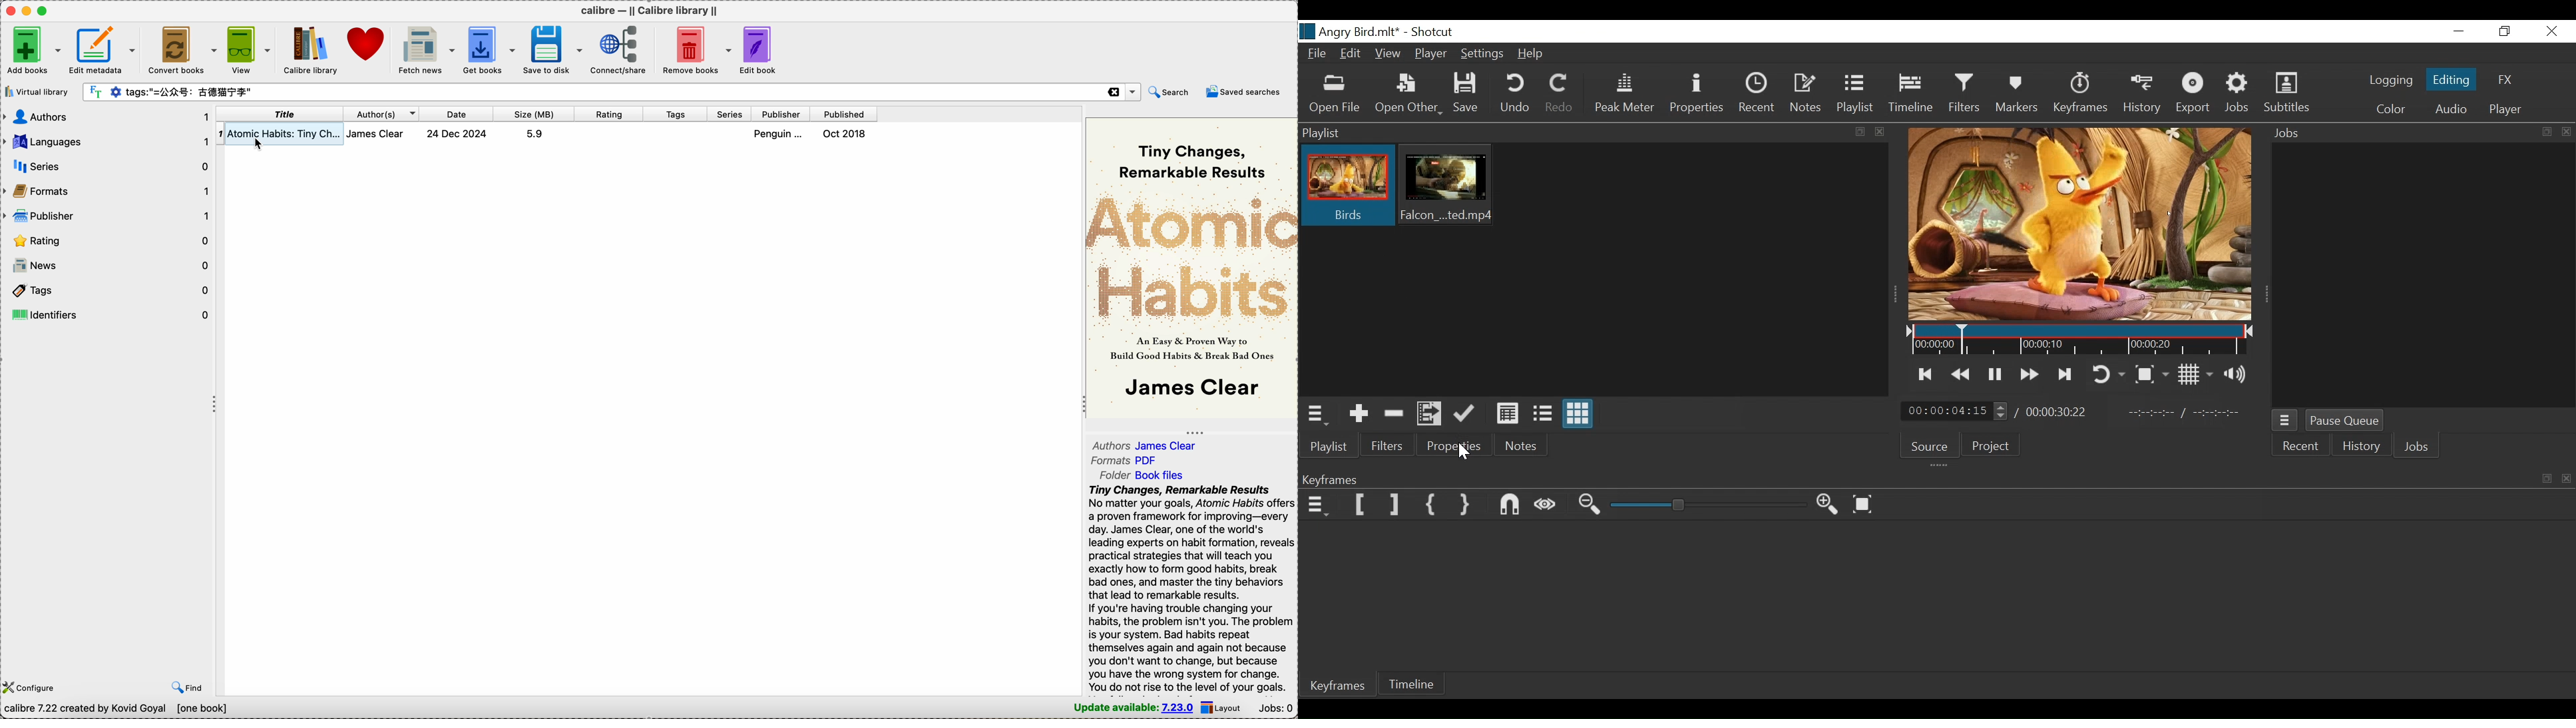 The image size is (2576, 728). What do you see at coordinates (187, 688) in the screenshot?
I see `find` at bounding box center [187, 688].